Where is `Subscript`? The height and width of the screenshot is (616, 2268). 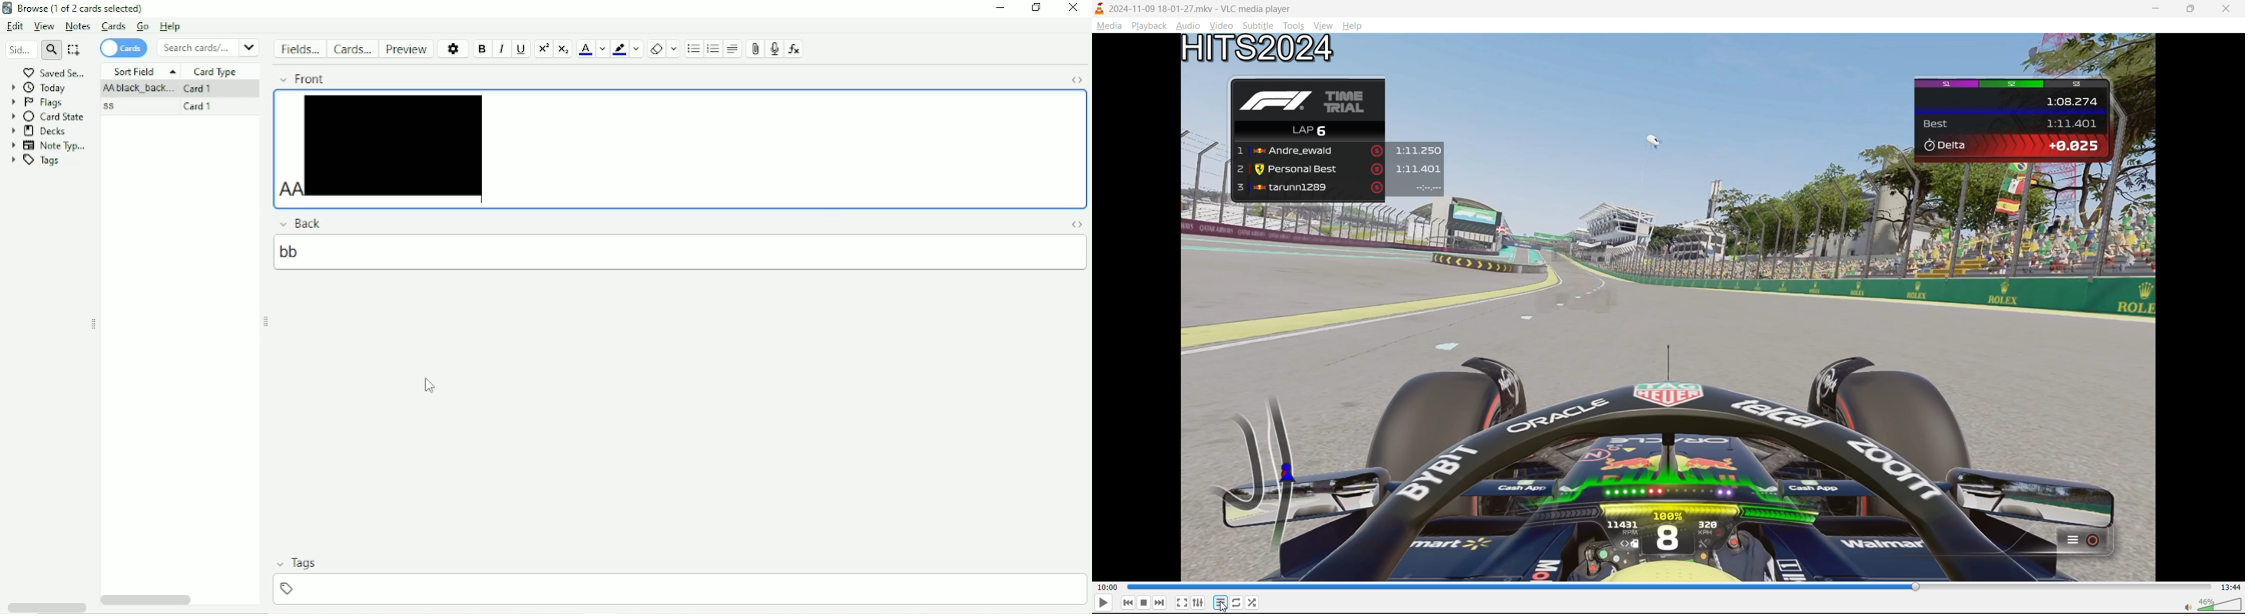
Subscript is located at coordinates (565, 50).